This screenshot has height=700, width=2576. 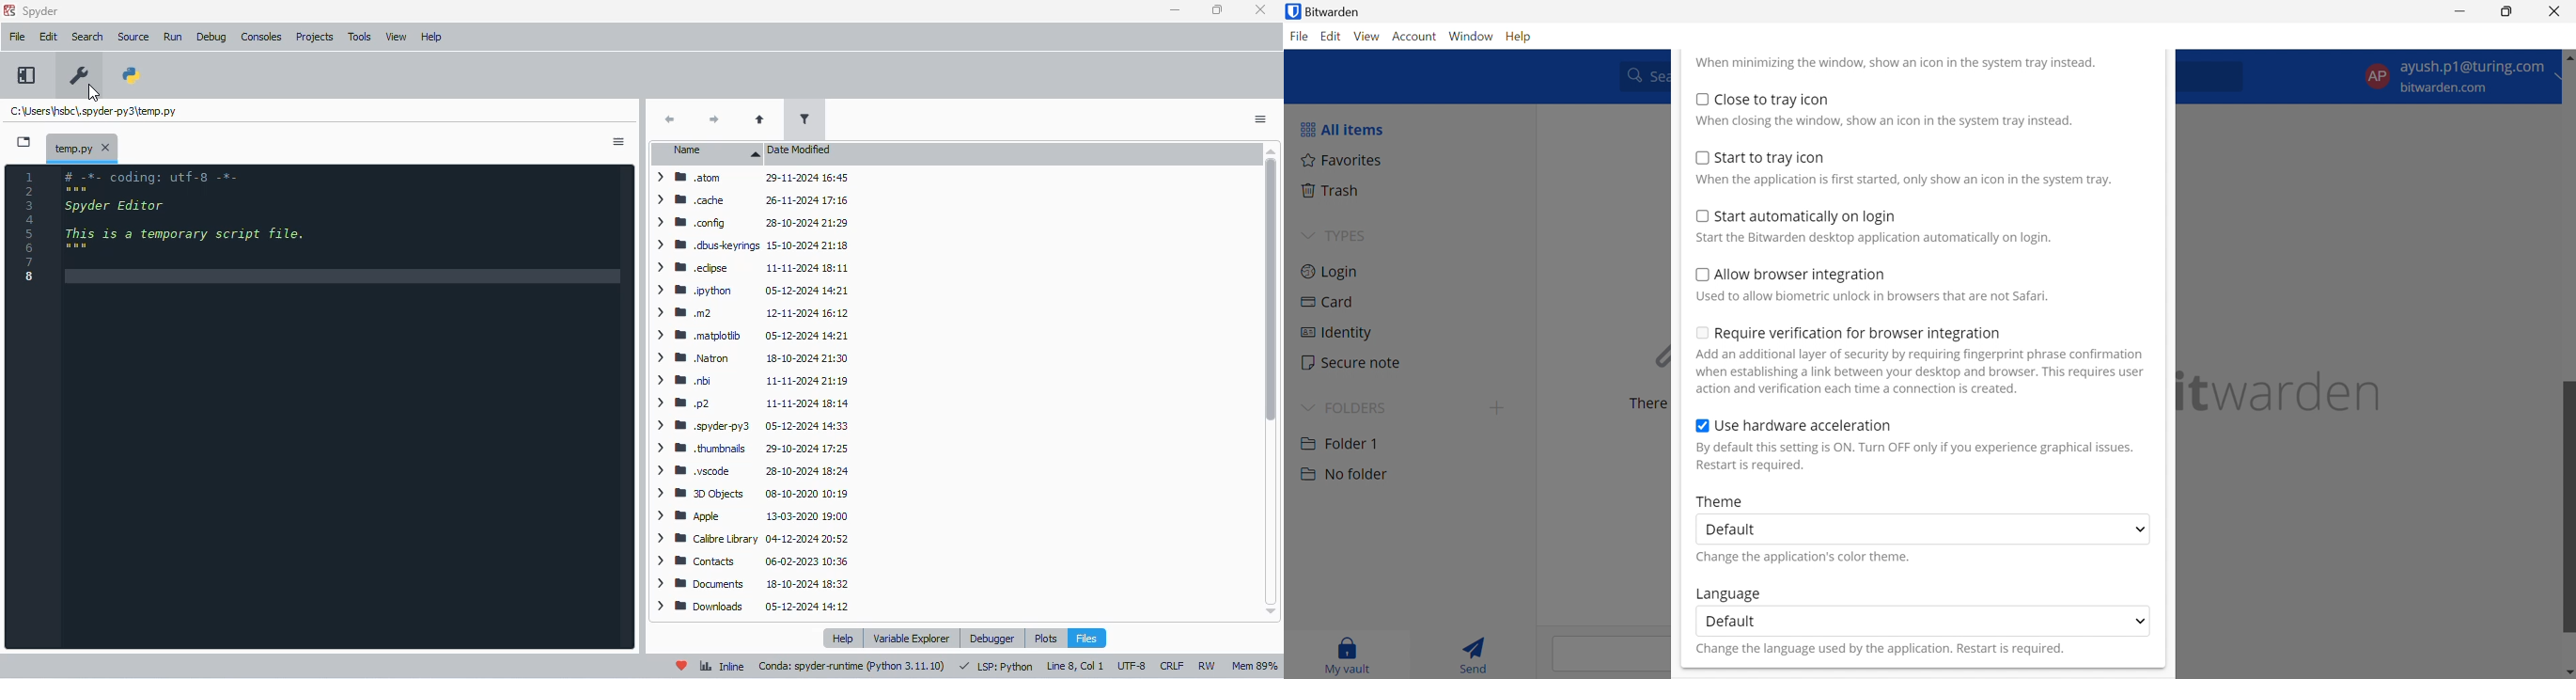 What do you see at coordinates (397, 38) in the screenshot?
I see `view` at bounding box center [397, 38].